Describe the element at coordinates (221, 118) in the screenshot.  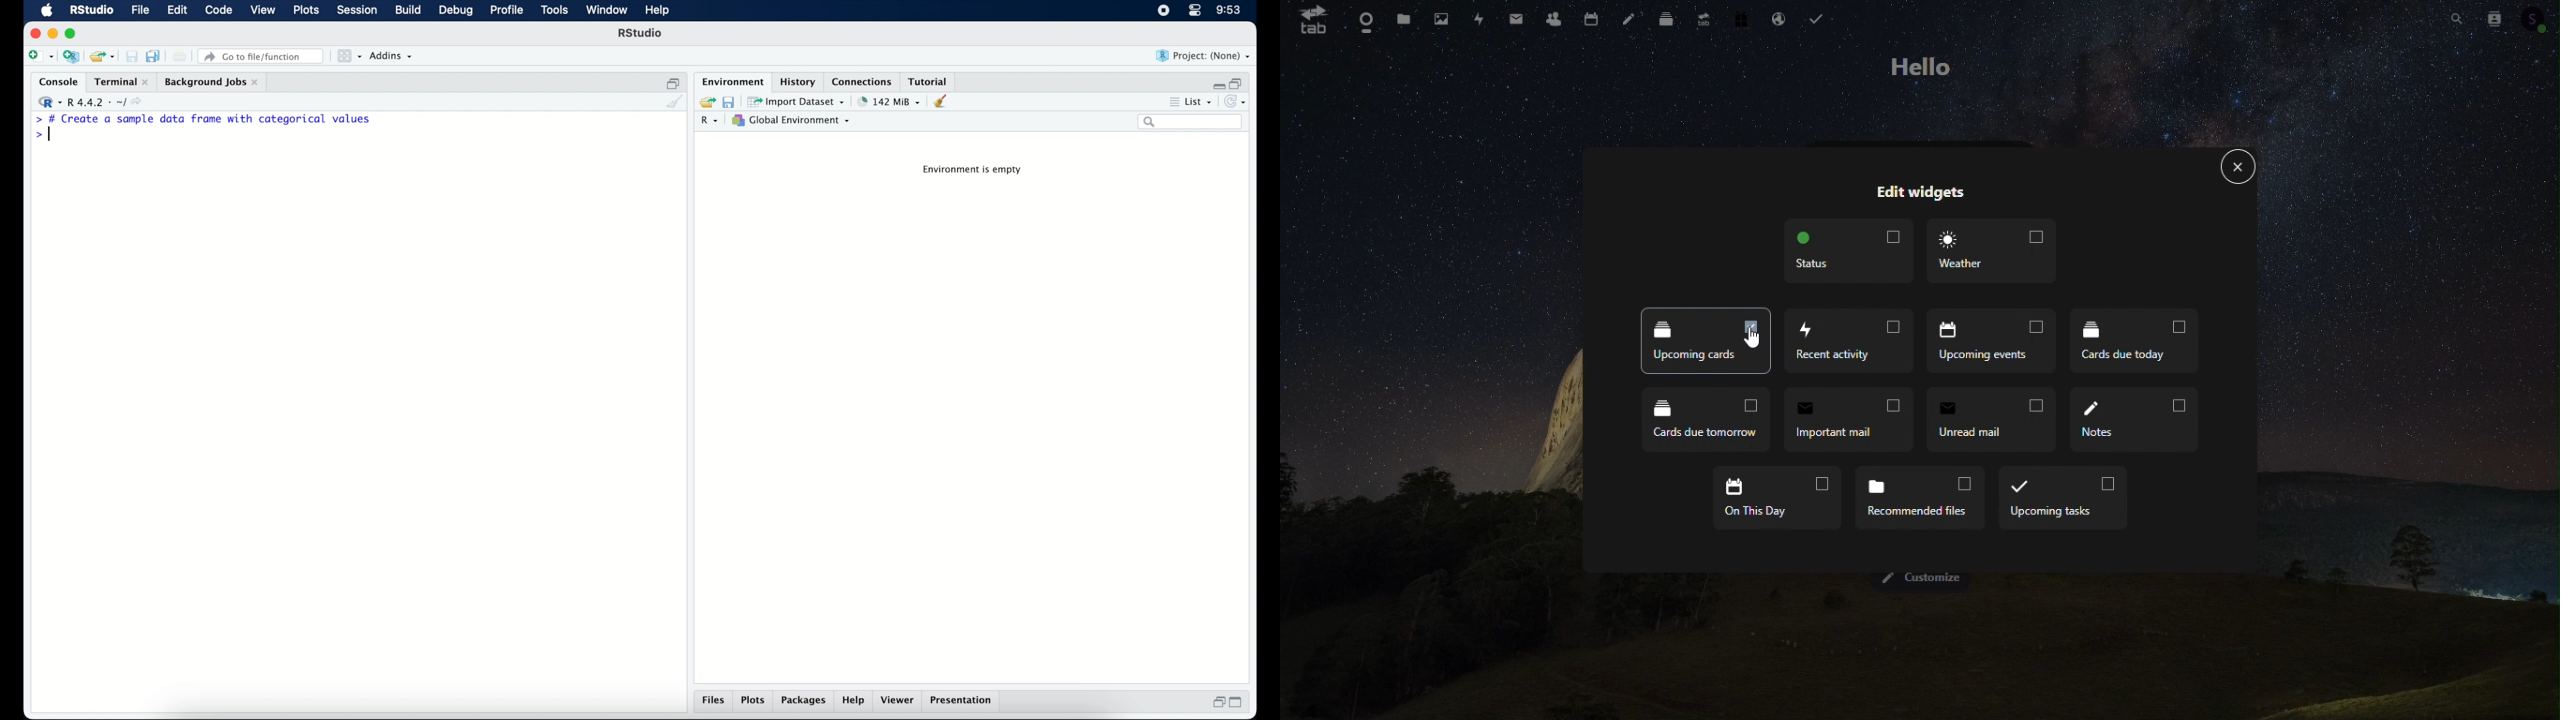
I see `> # Create a sample data frame with categorical values|` at that location.